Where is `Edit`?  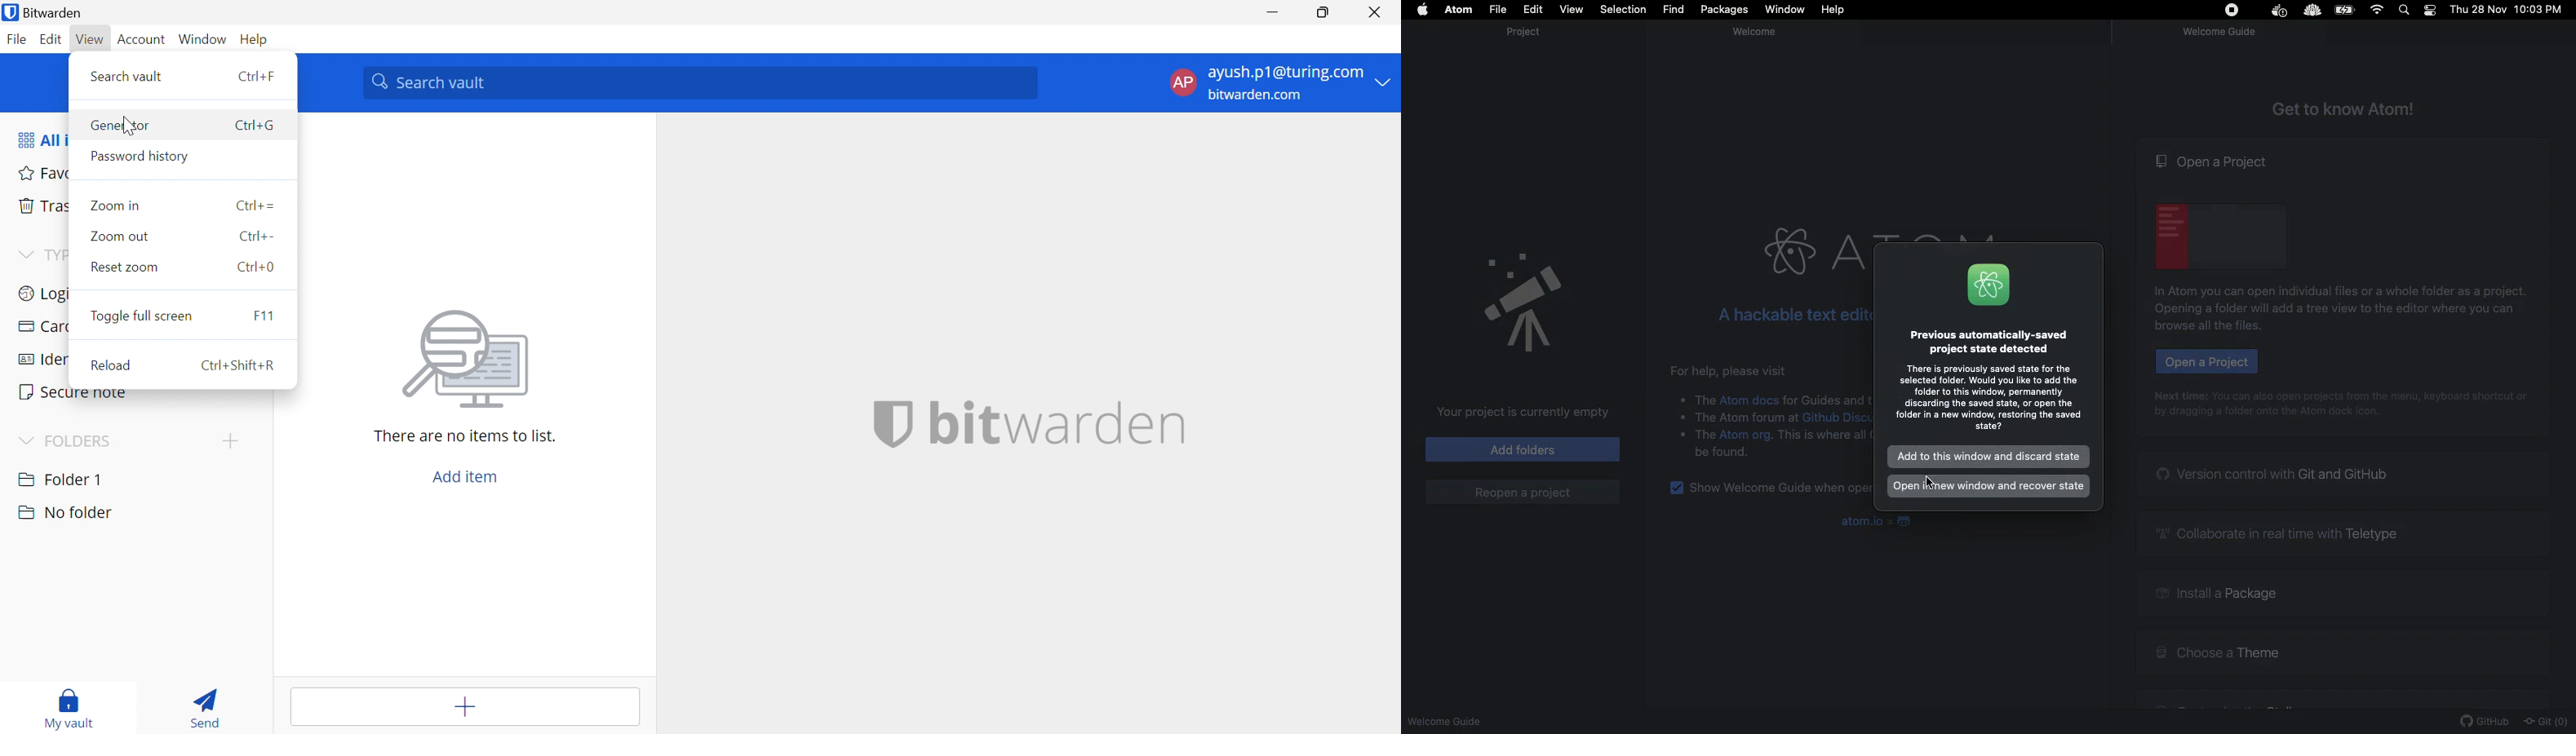 Edit is located at coordinates (1534, 10).